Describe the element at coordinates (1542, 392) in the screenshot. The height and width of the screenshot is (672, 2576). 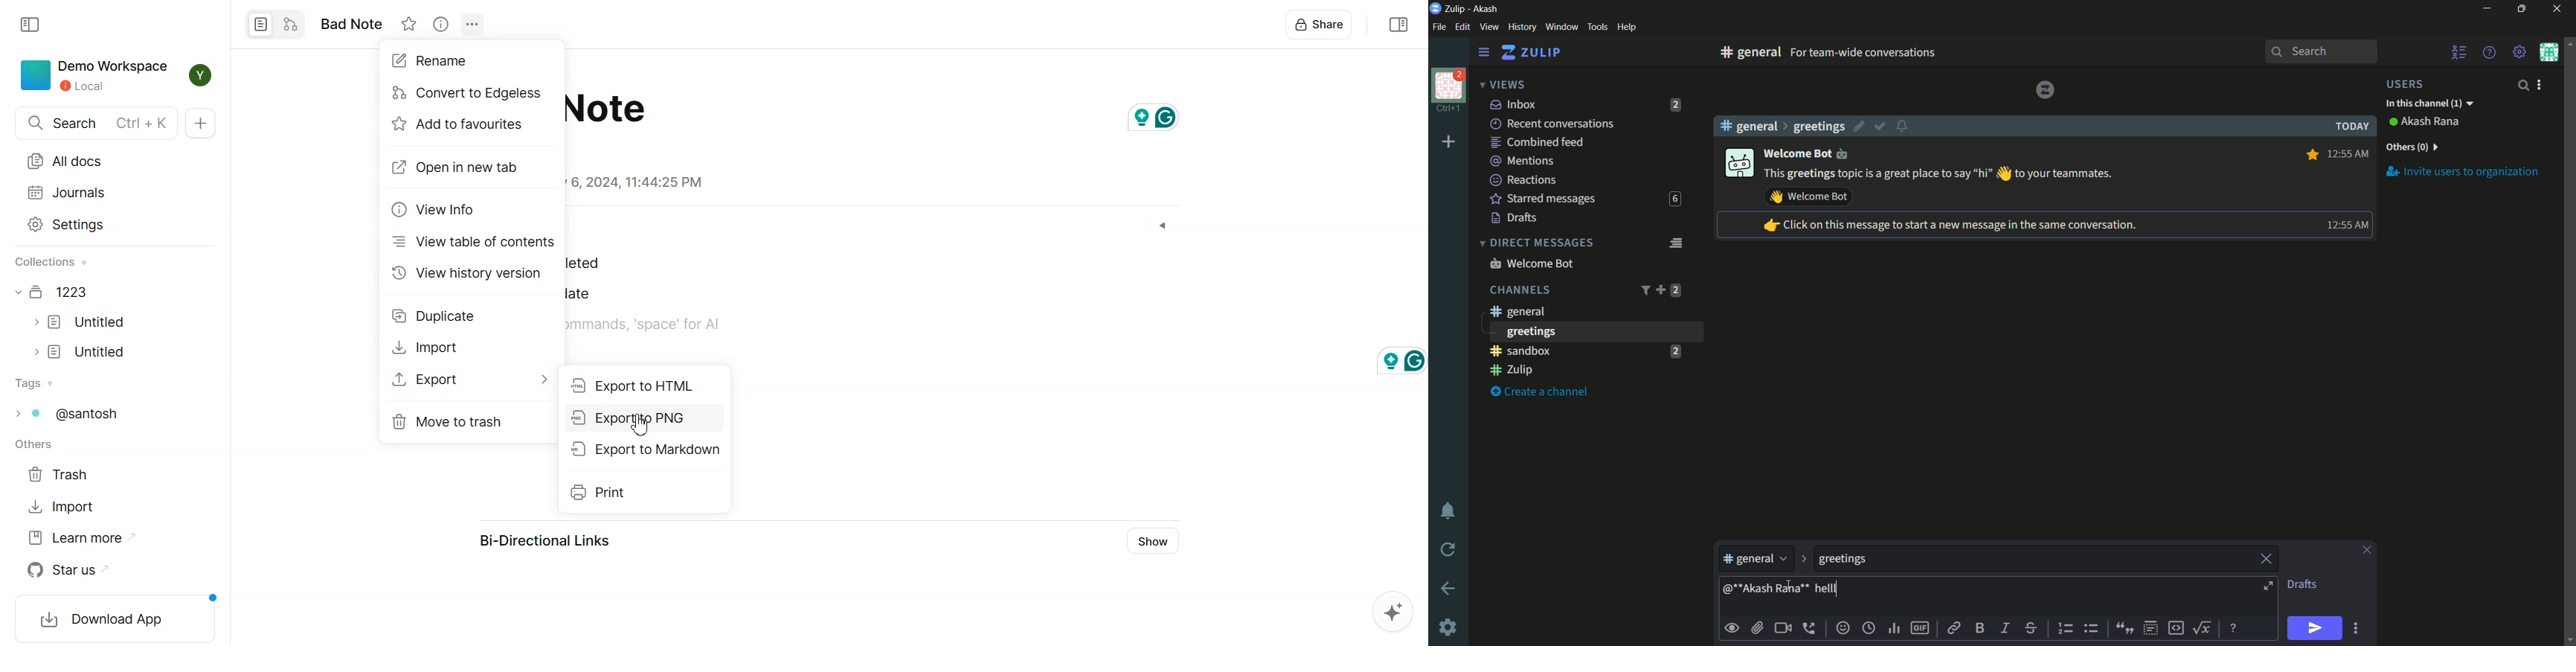
I see `create a channel` at that location.